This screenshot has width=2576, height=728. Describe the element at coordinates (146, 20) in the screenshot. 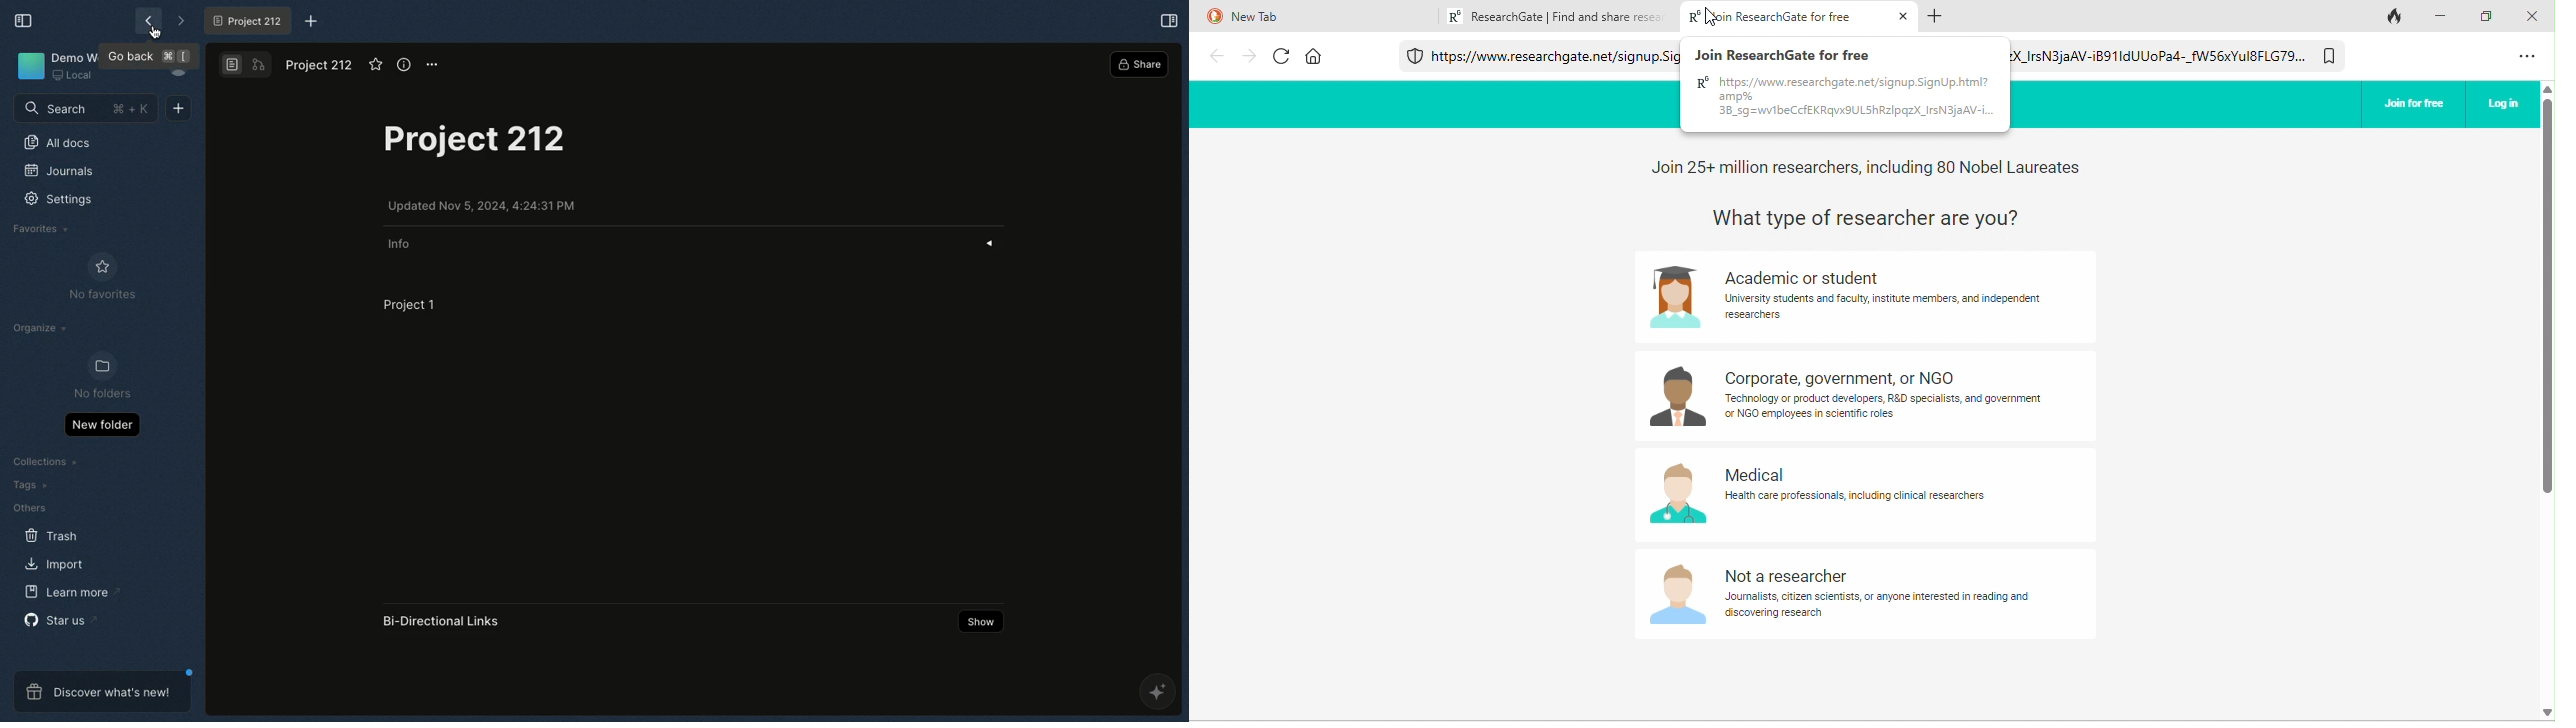

I see `Back` at that location.